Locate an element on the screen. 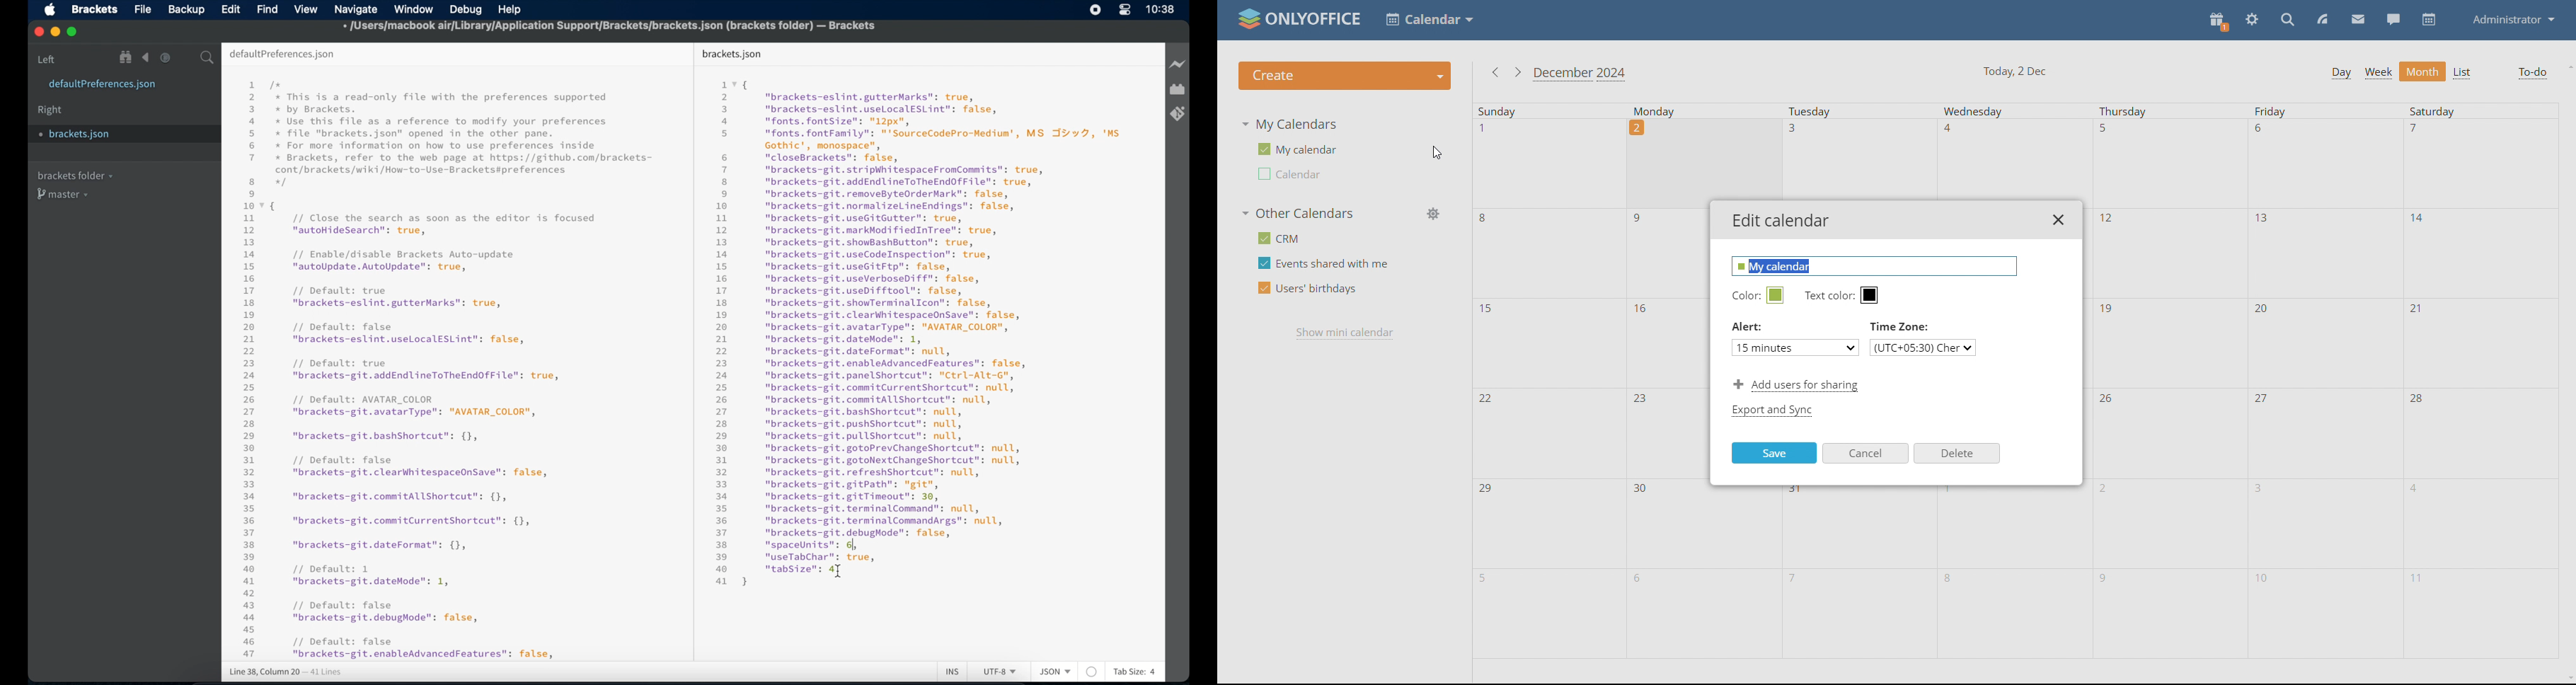  debug is located at coordinates (466, 10).